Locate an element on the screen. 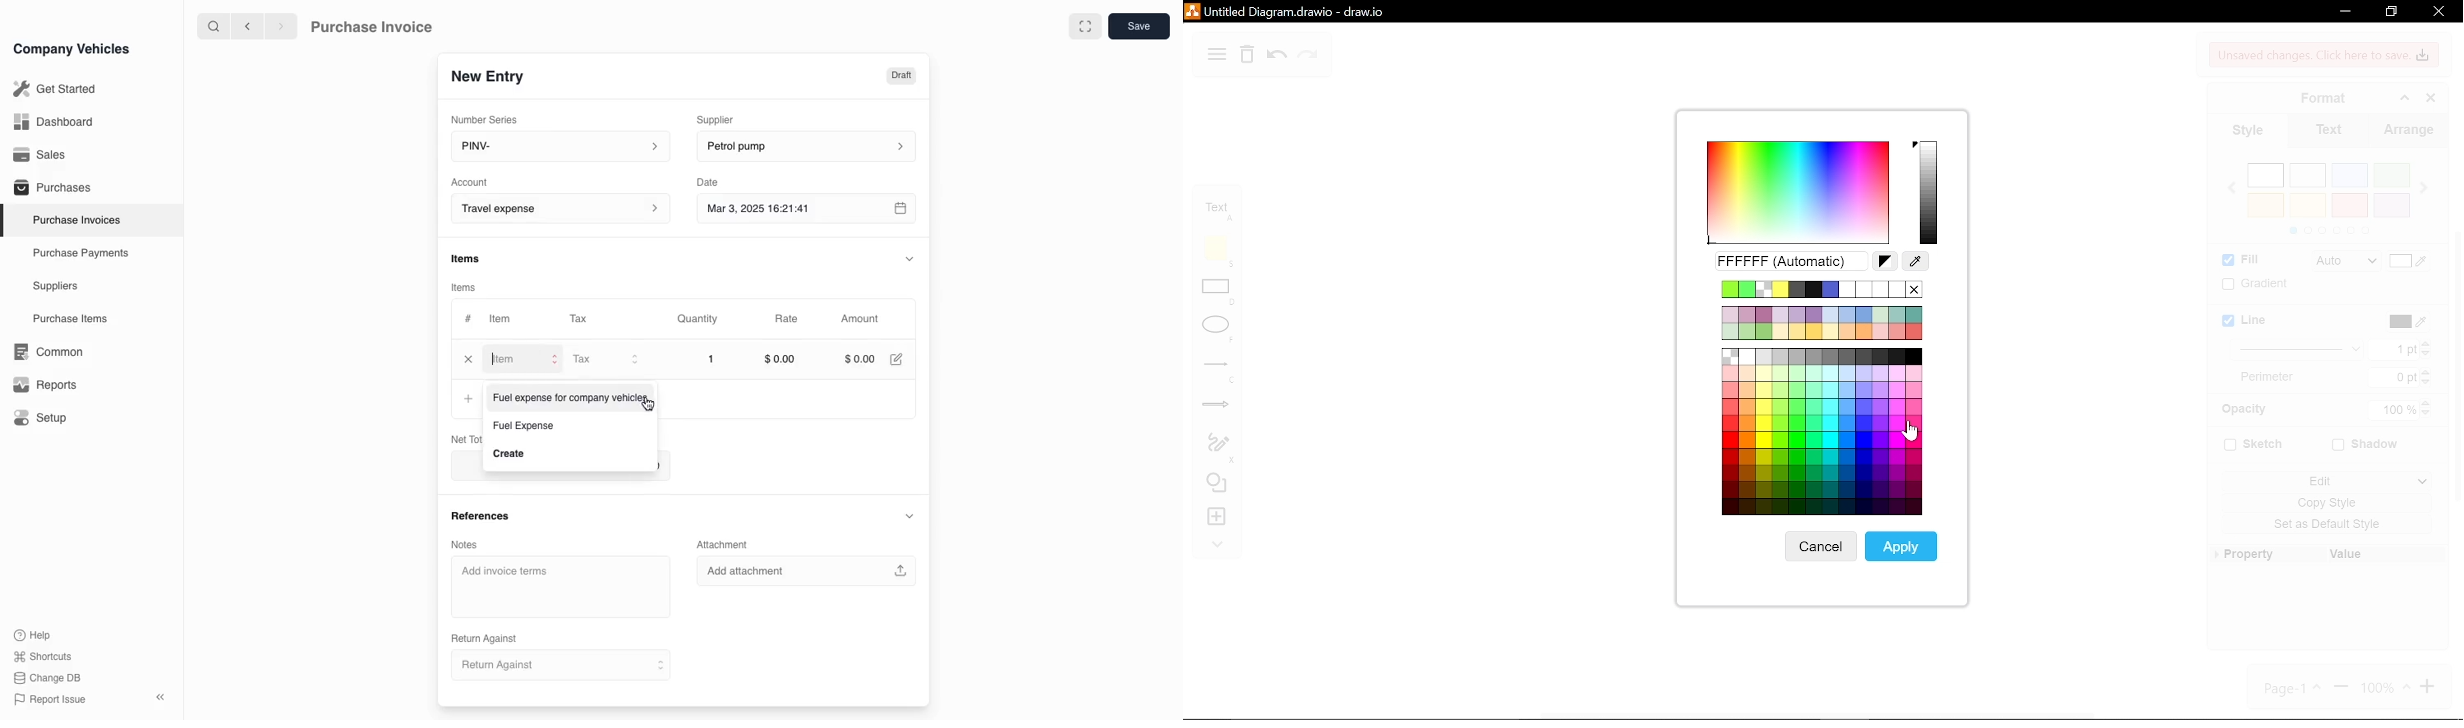  current colors is located at coordinates (1822, 289).